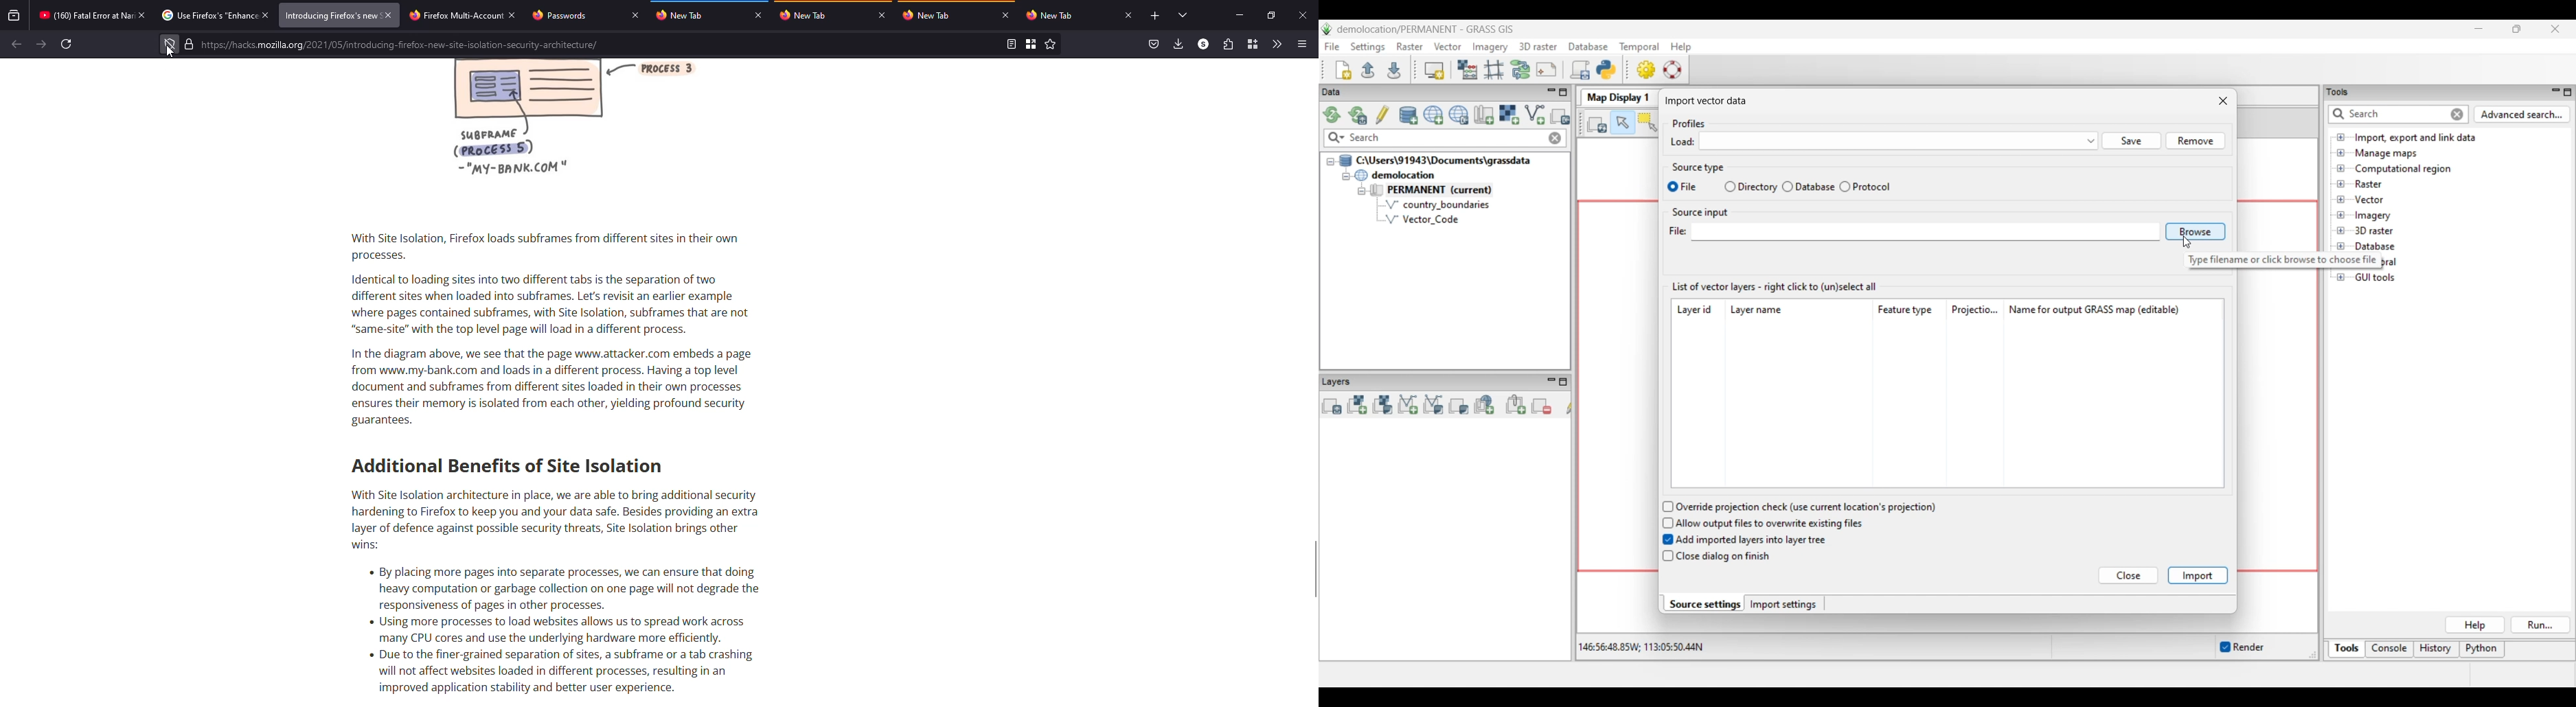 Image resolution: width=2576 pixels, height=728 pixels. I want to click on maximize, so click(1272, 15).